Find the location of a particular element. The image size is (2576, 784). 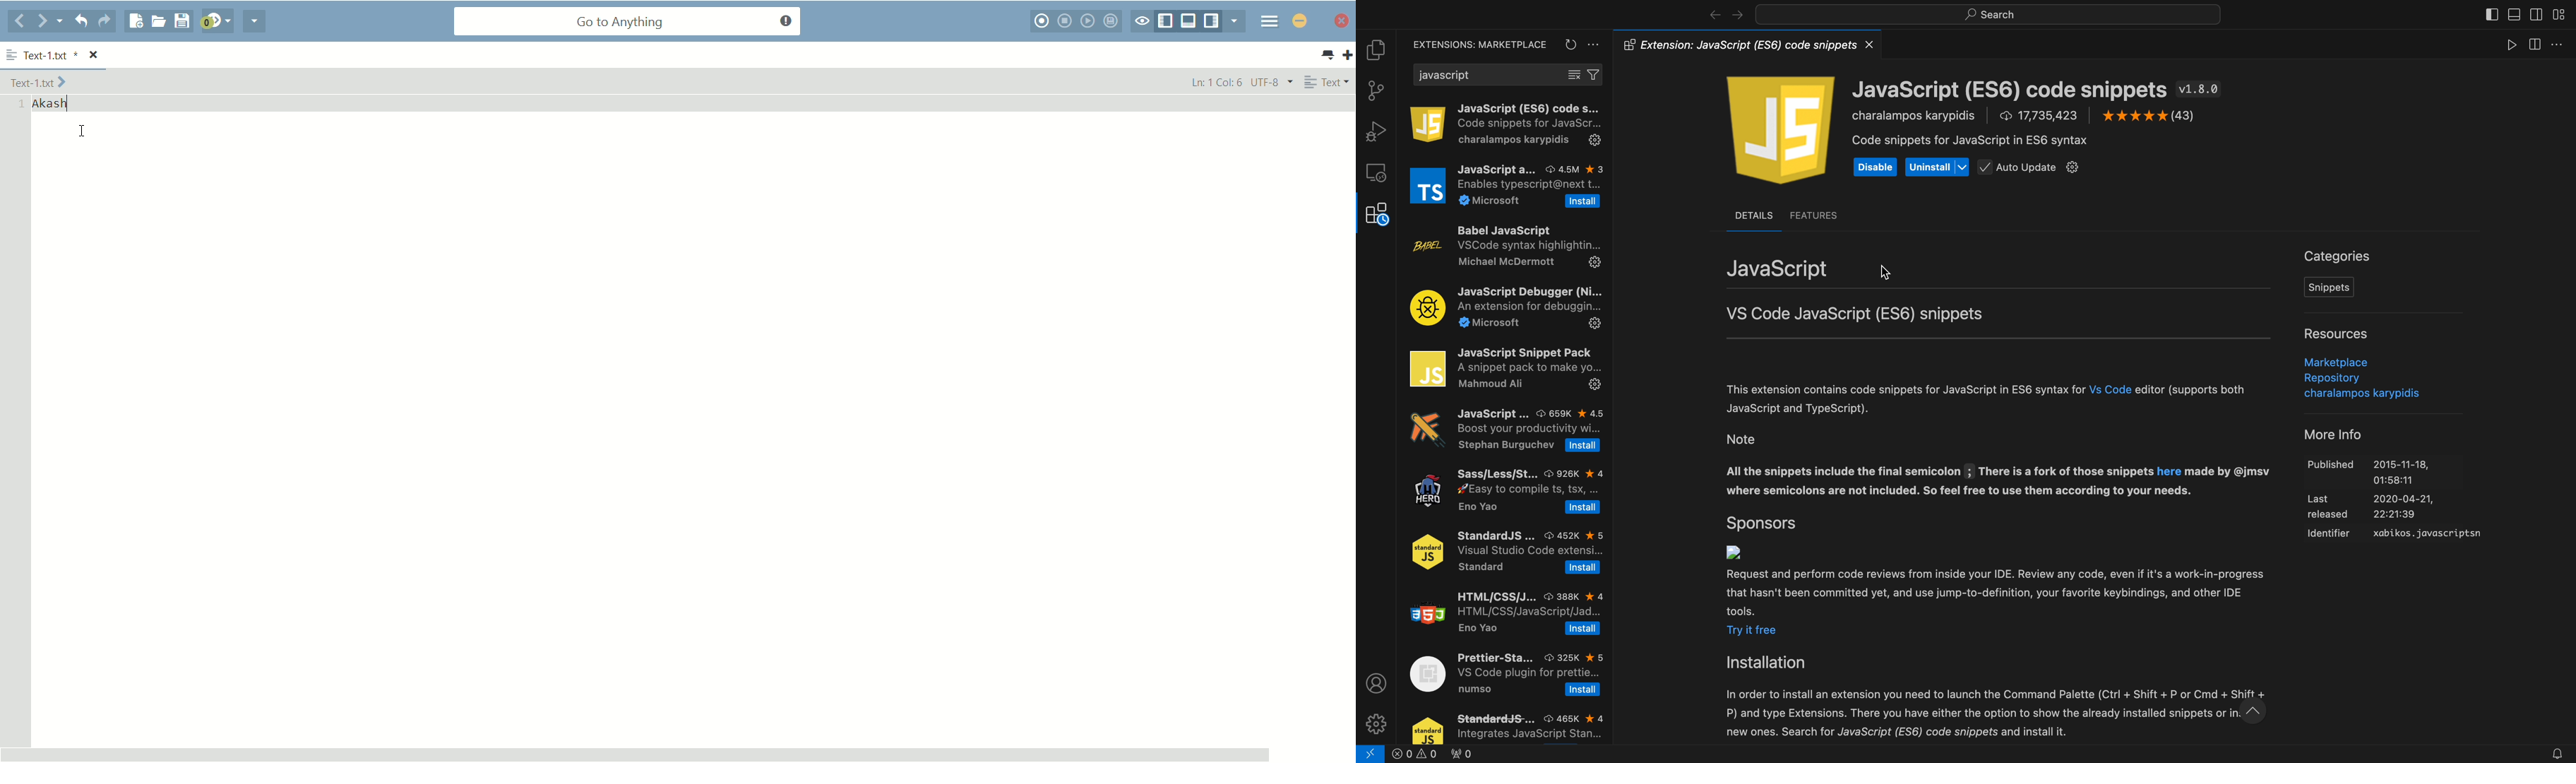

extensions is located at coordinates (1376, 214).